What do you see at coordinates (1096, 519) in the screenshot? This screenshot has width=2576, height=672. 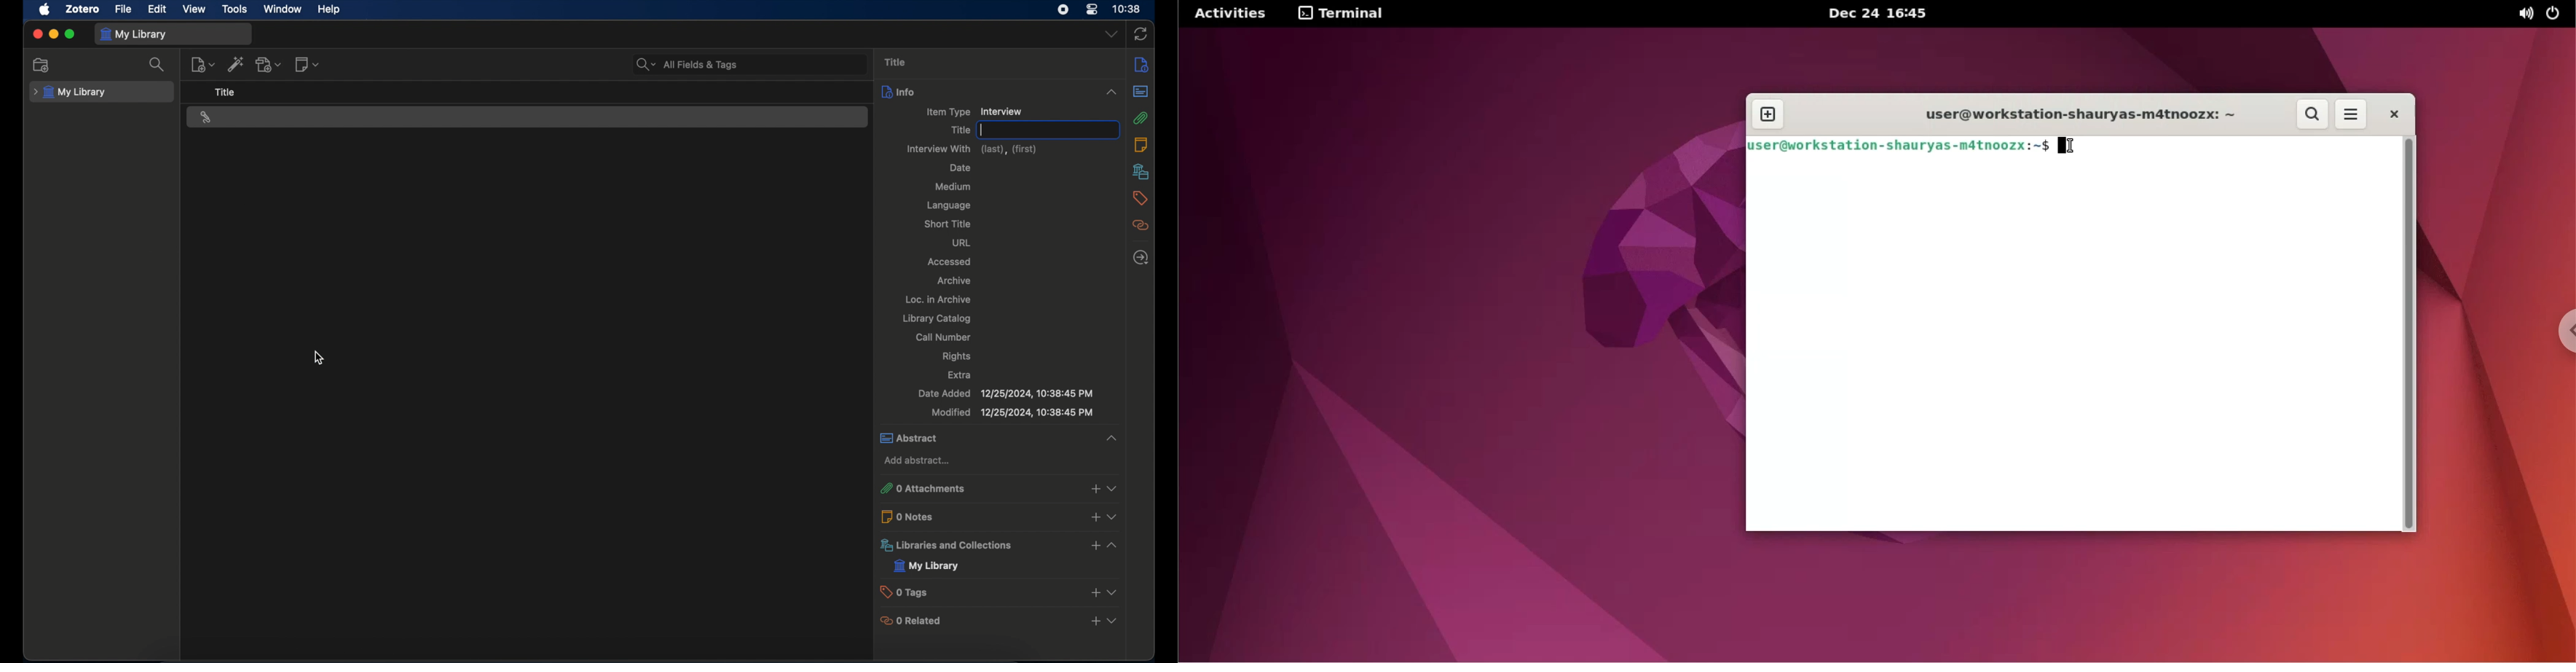 I see `add` at bounding box center [1096, 519].